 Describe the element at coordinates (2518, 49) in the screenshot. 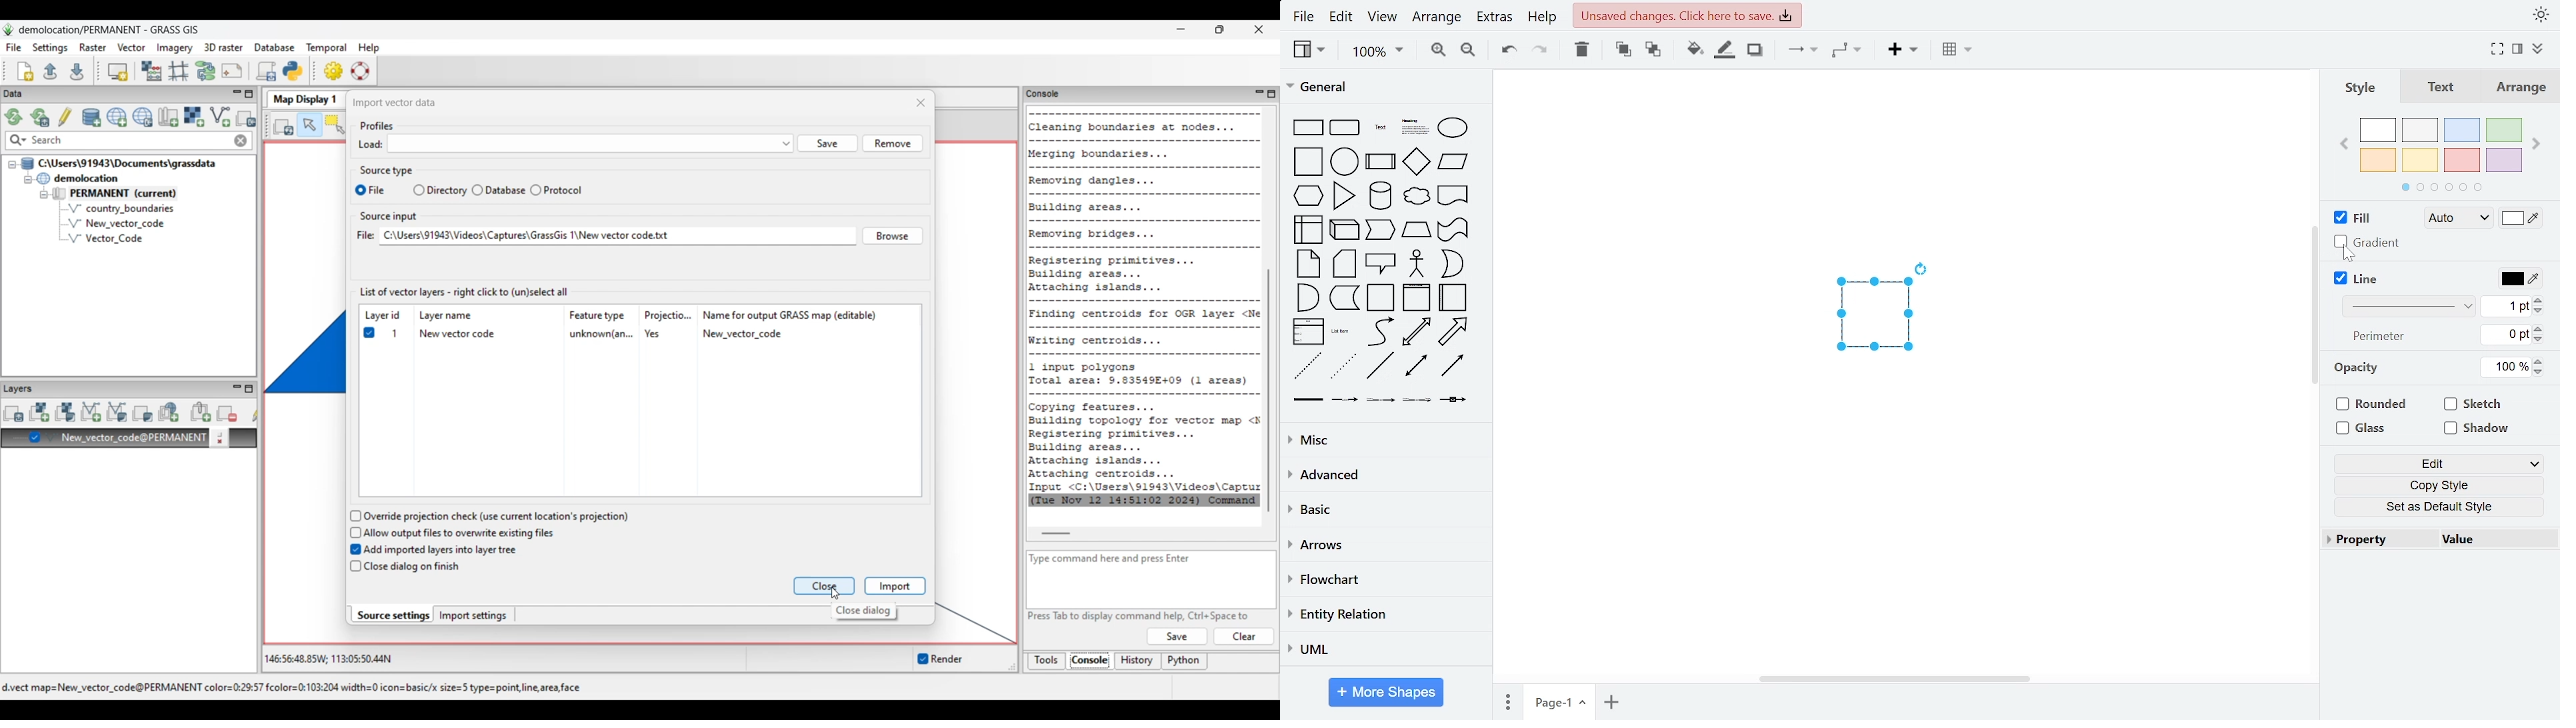

I see `format` at that location.